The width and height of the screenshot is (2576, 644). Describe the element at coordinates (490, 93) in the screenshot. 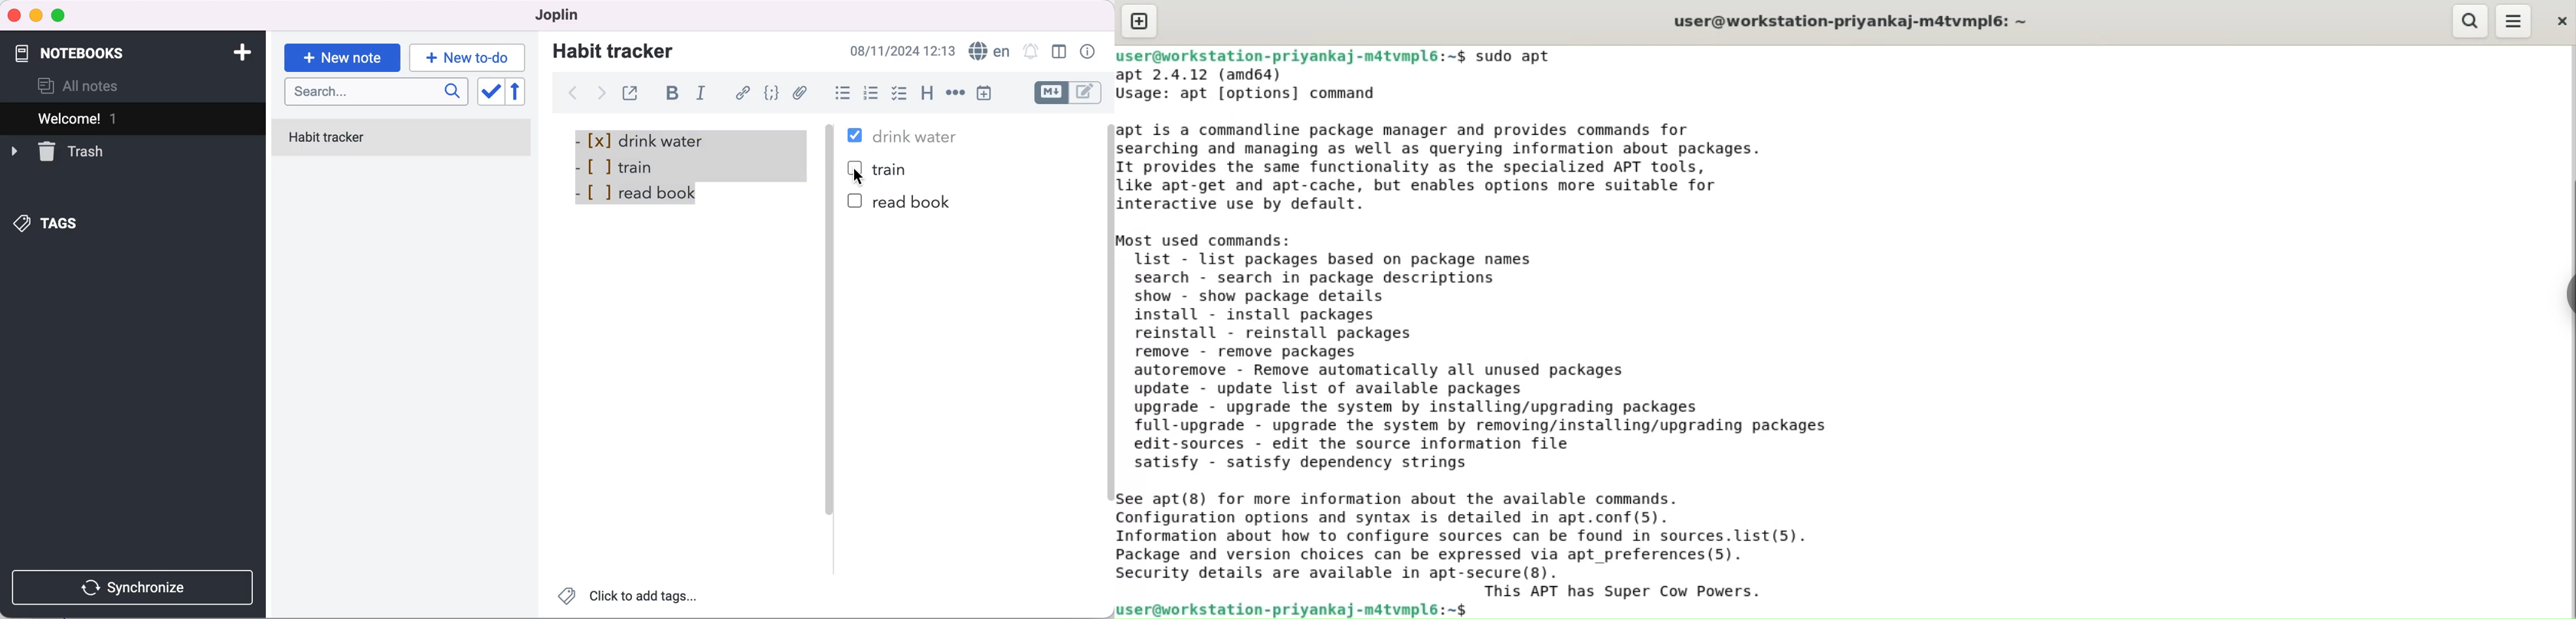

I see `toggle sort order field` at that location.